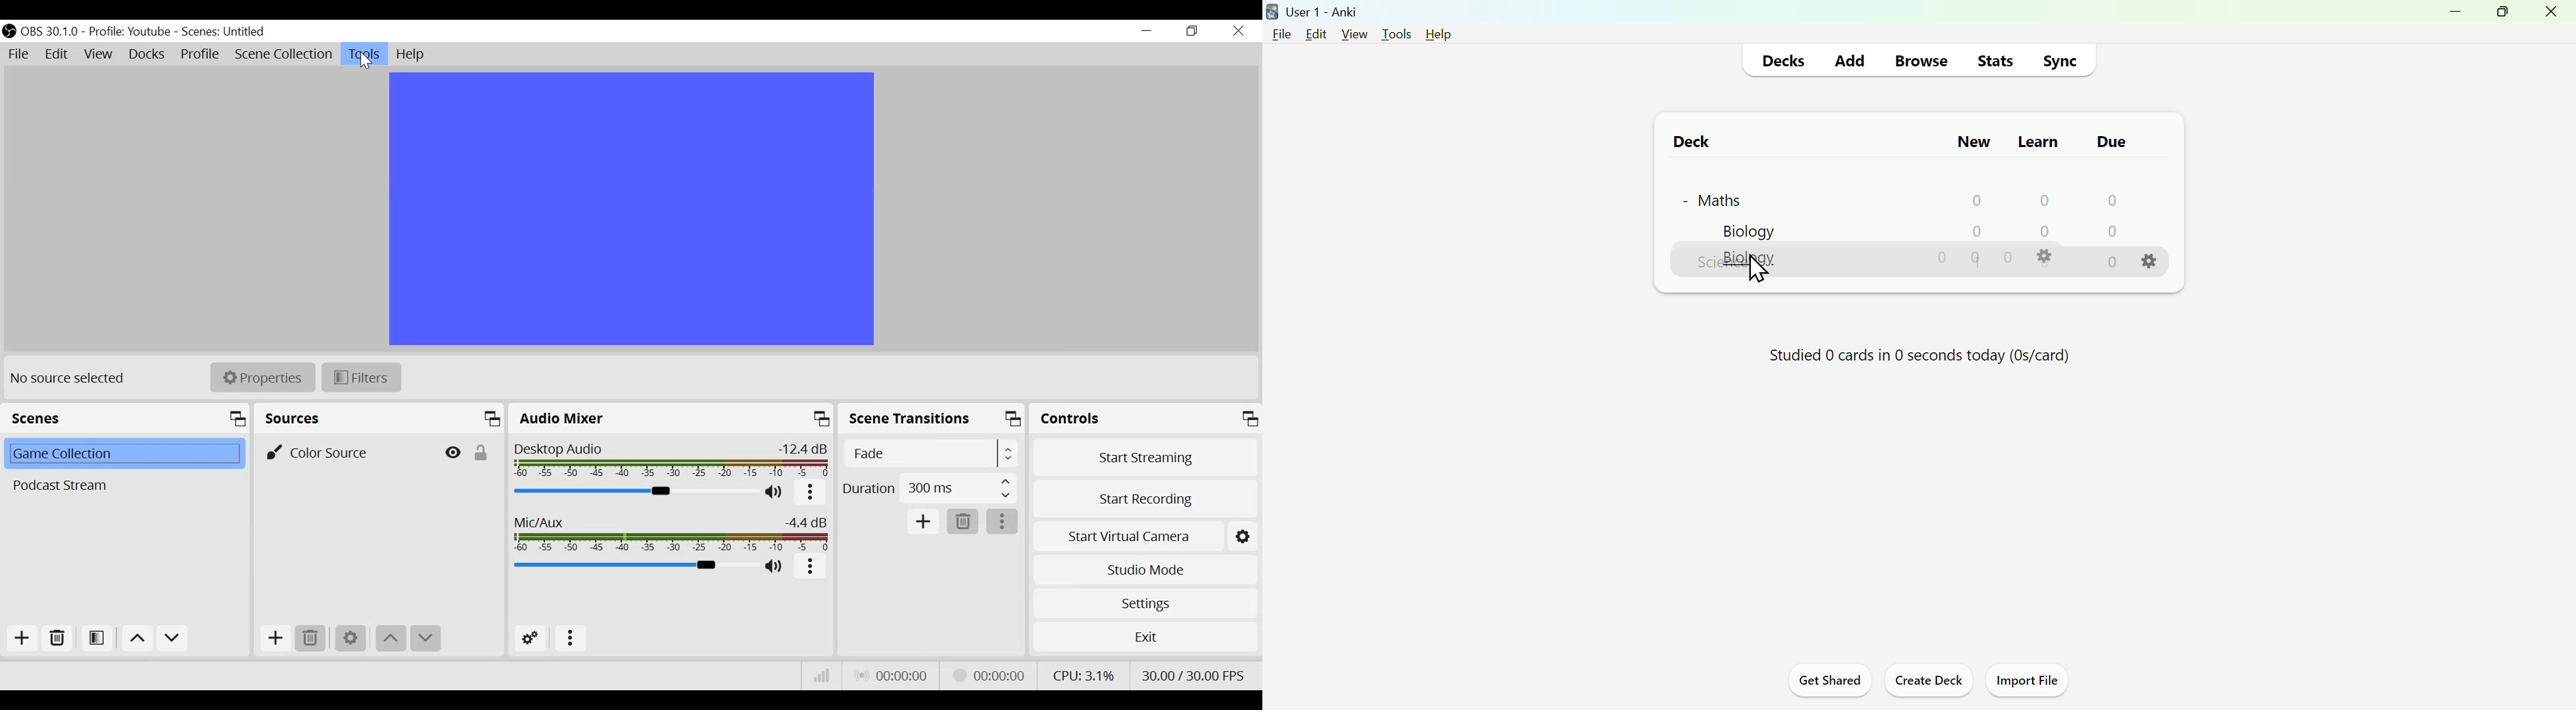 The image size is (2576, 728). I want to click on View, so click(98, 55).